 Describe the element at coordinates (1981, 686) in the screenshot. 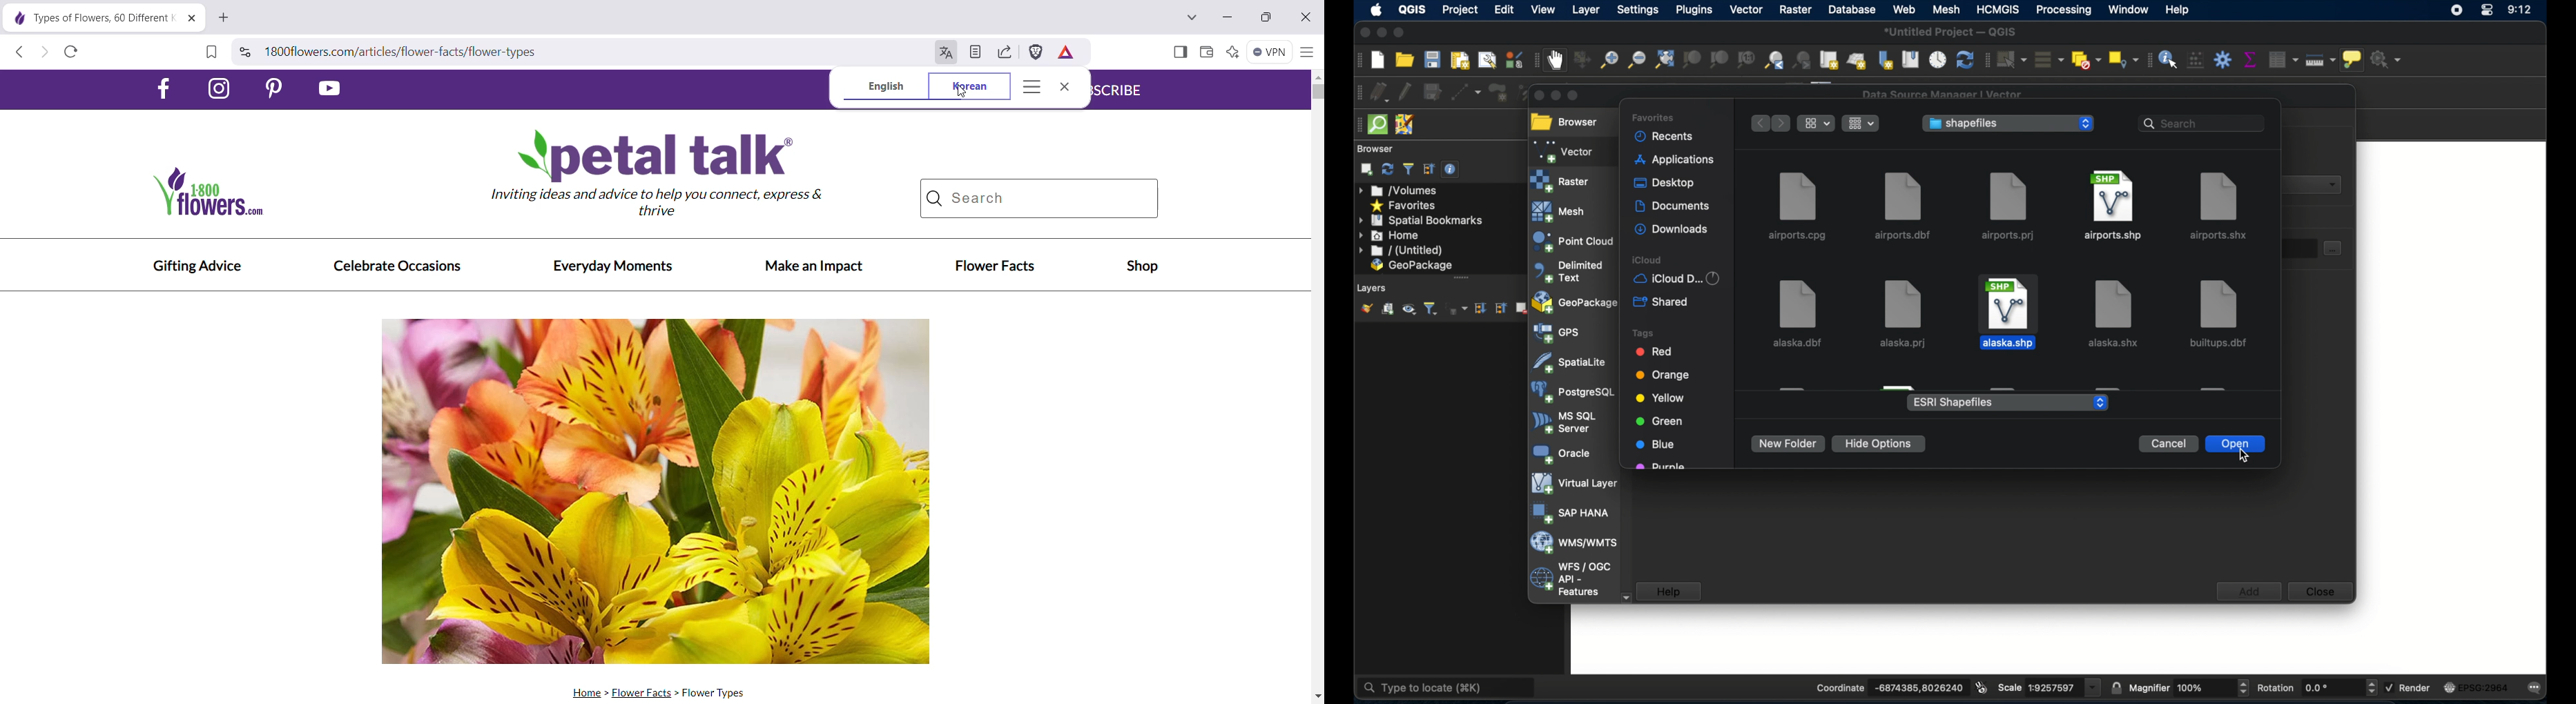

I see `toggle extents and mouse display position` at that location.